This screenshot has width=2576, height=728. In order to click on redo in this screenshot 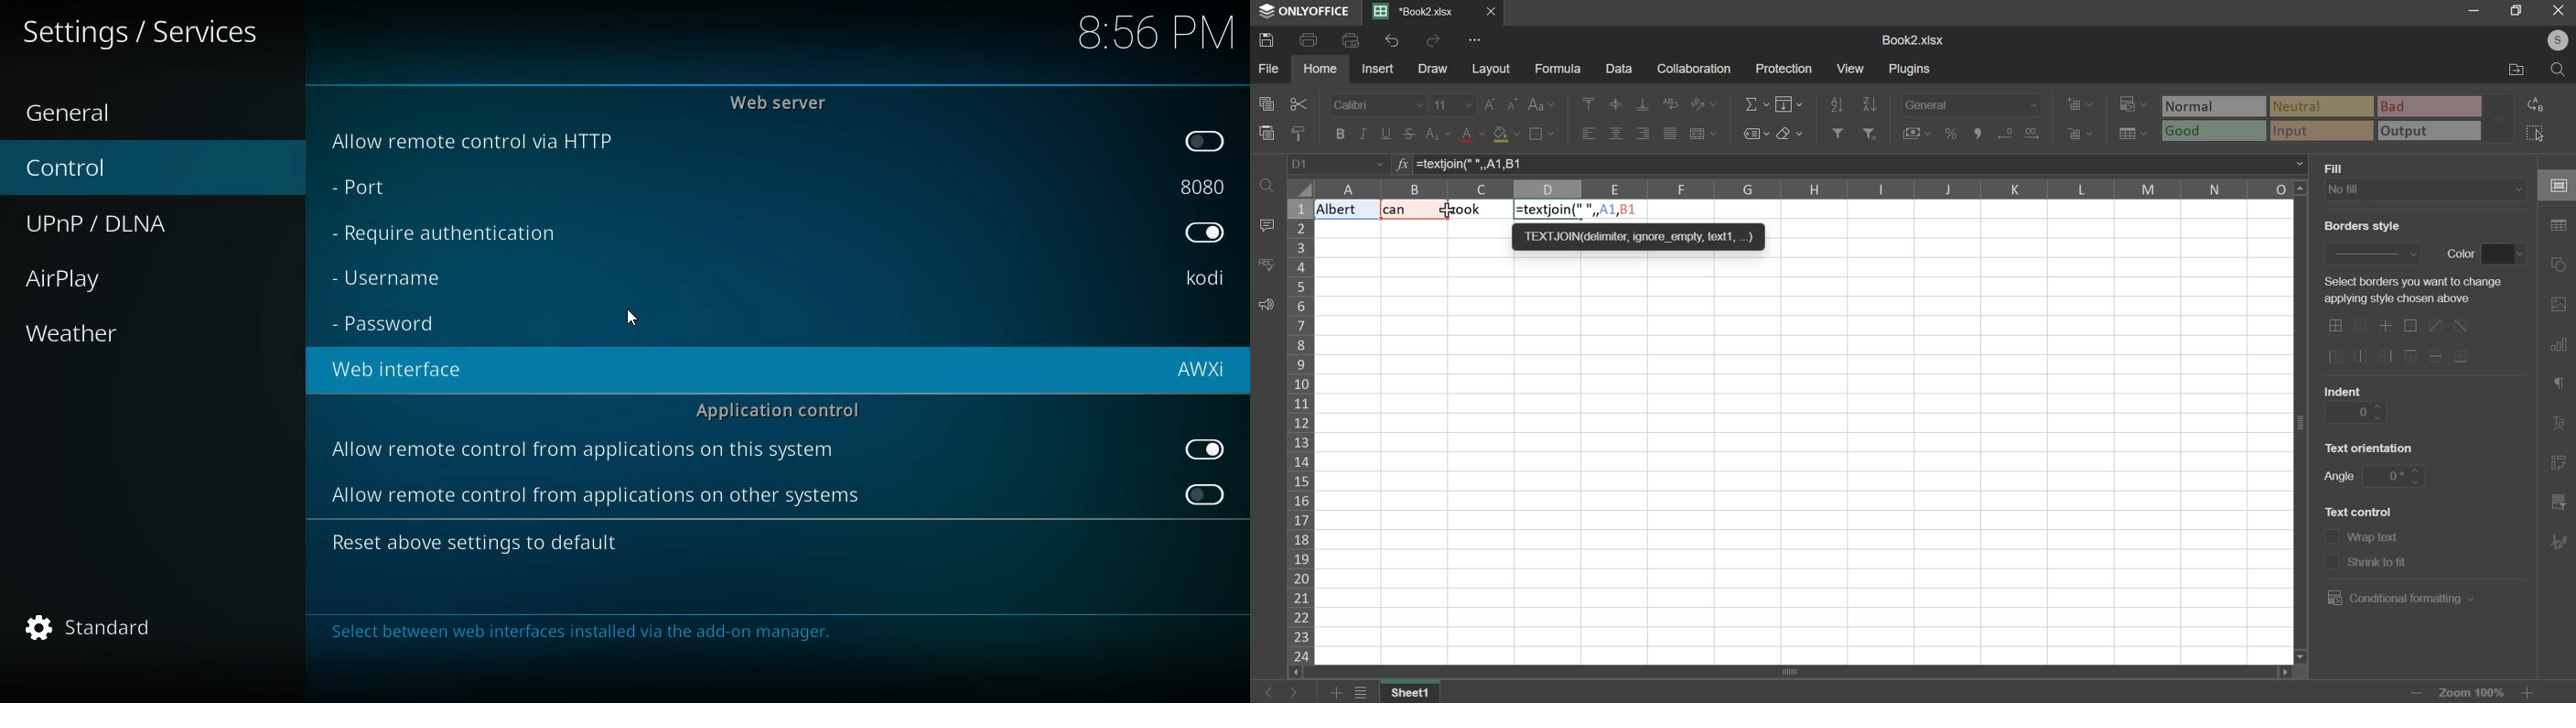, I will do `click(1435, 41)`.